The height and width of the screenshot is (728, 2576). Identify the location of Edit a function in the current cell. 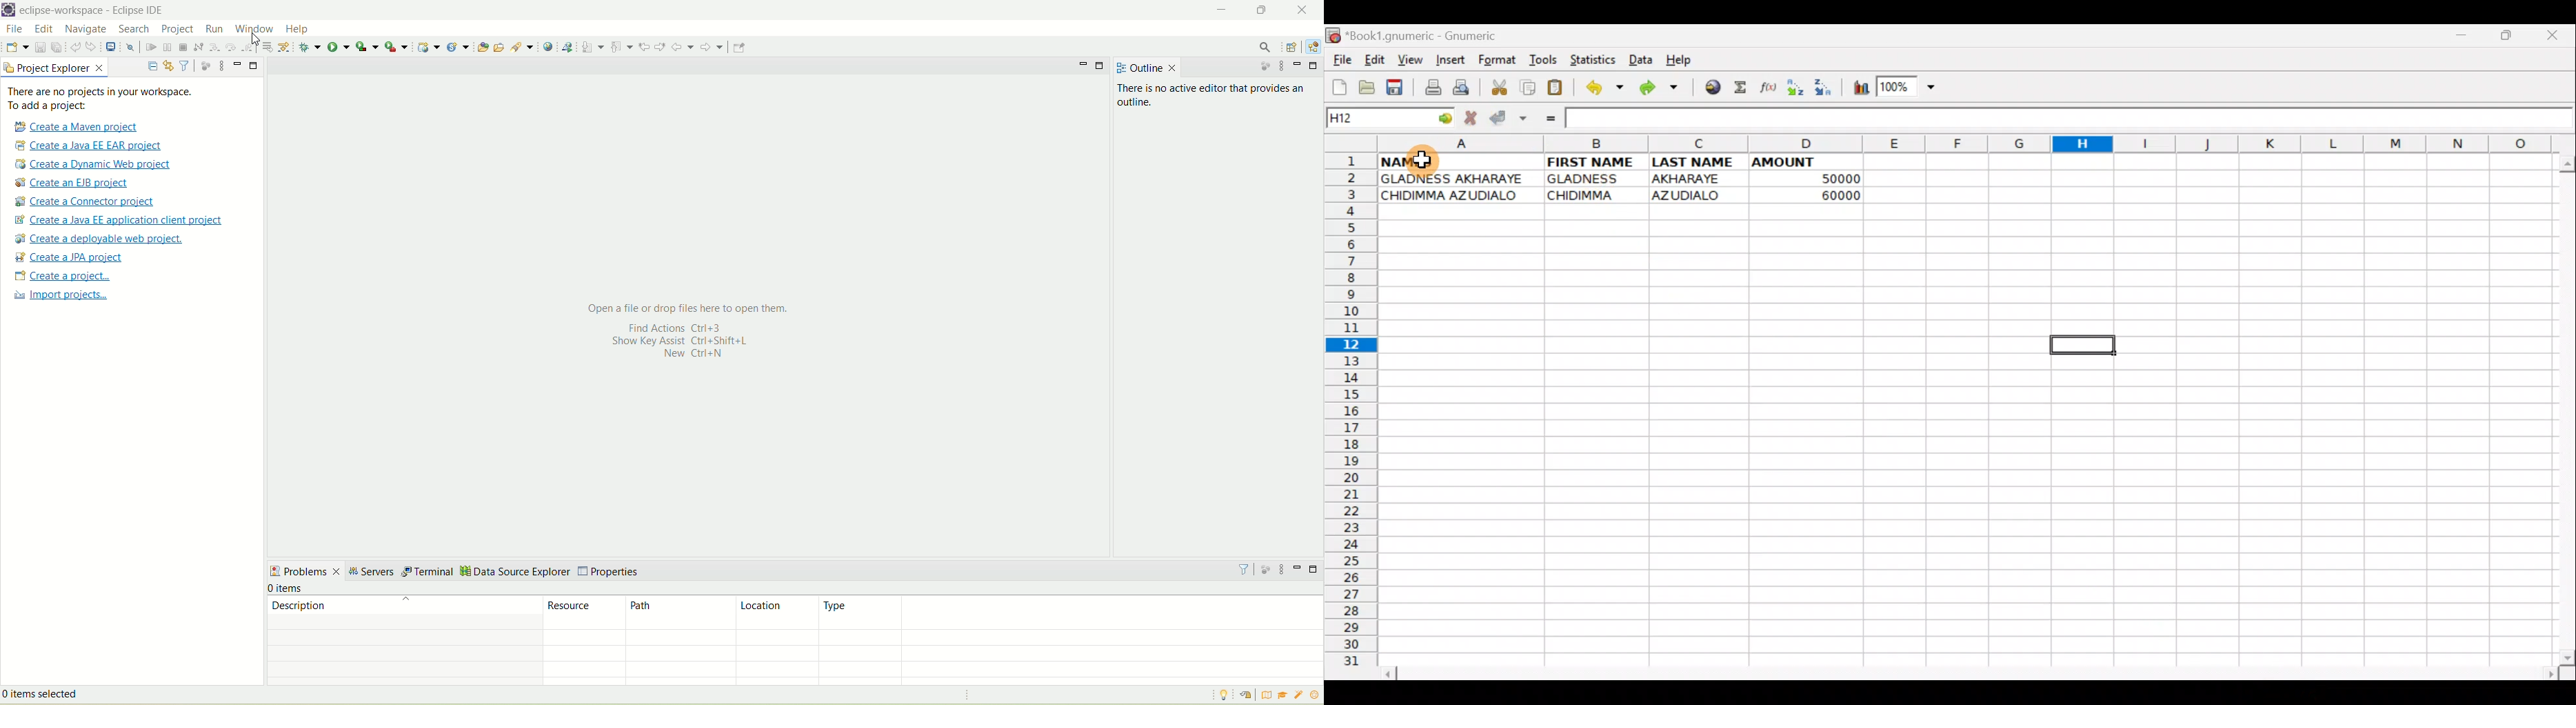
(1766, 88).